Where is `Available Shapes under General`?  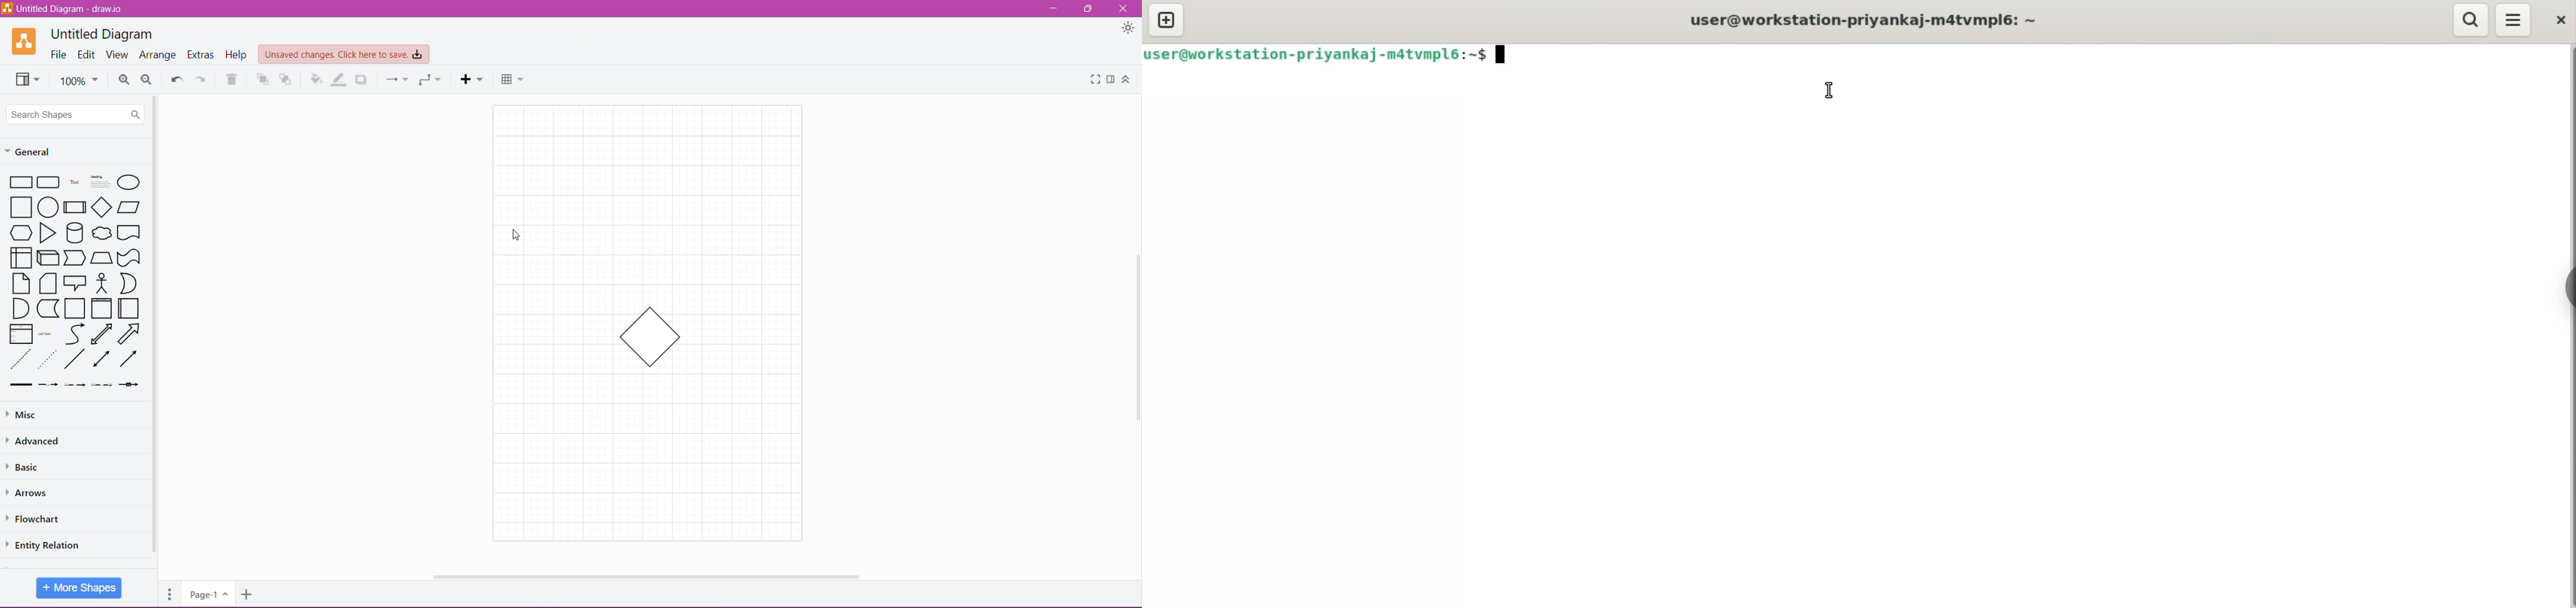
Available Shapes under General is located at coordinates (73, 284).